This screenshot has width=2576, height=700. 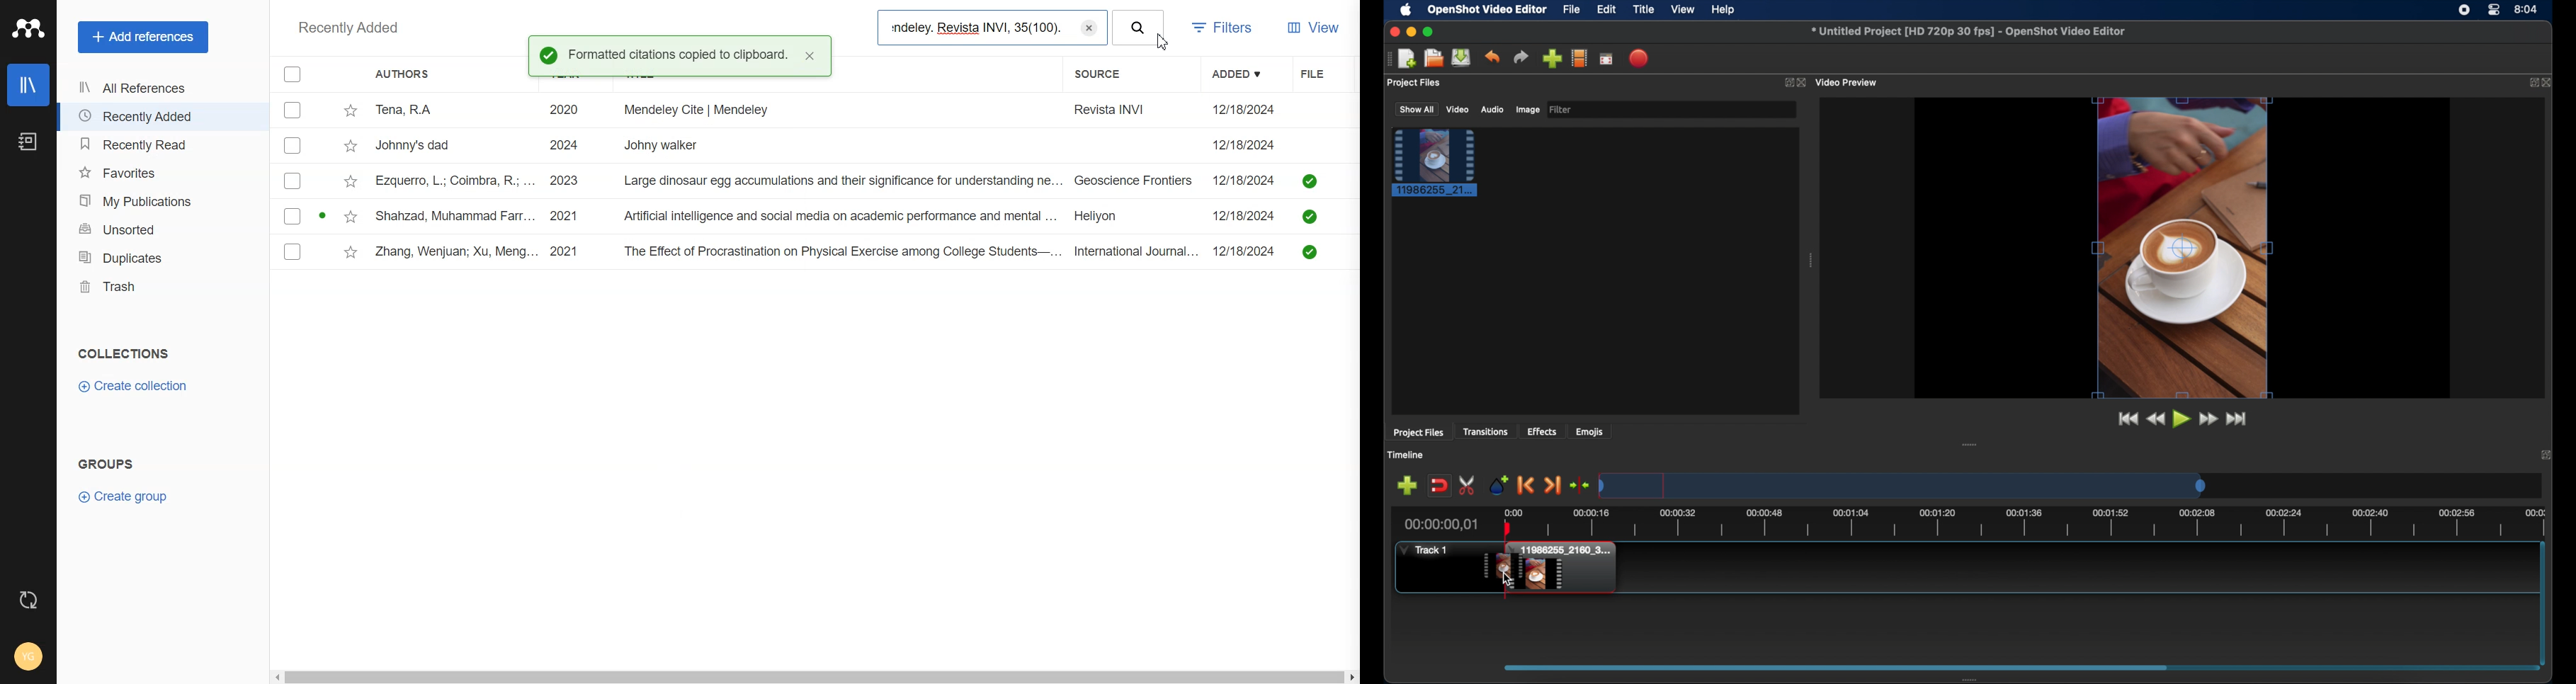 What do you see at coordinates (106, 463) in the screenshot?
I see `GROUPS` at bounding box center [106, 463].